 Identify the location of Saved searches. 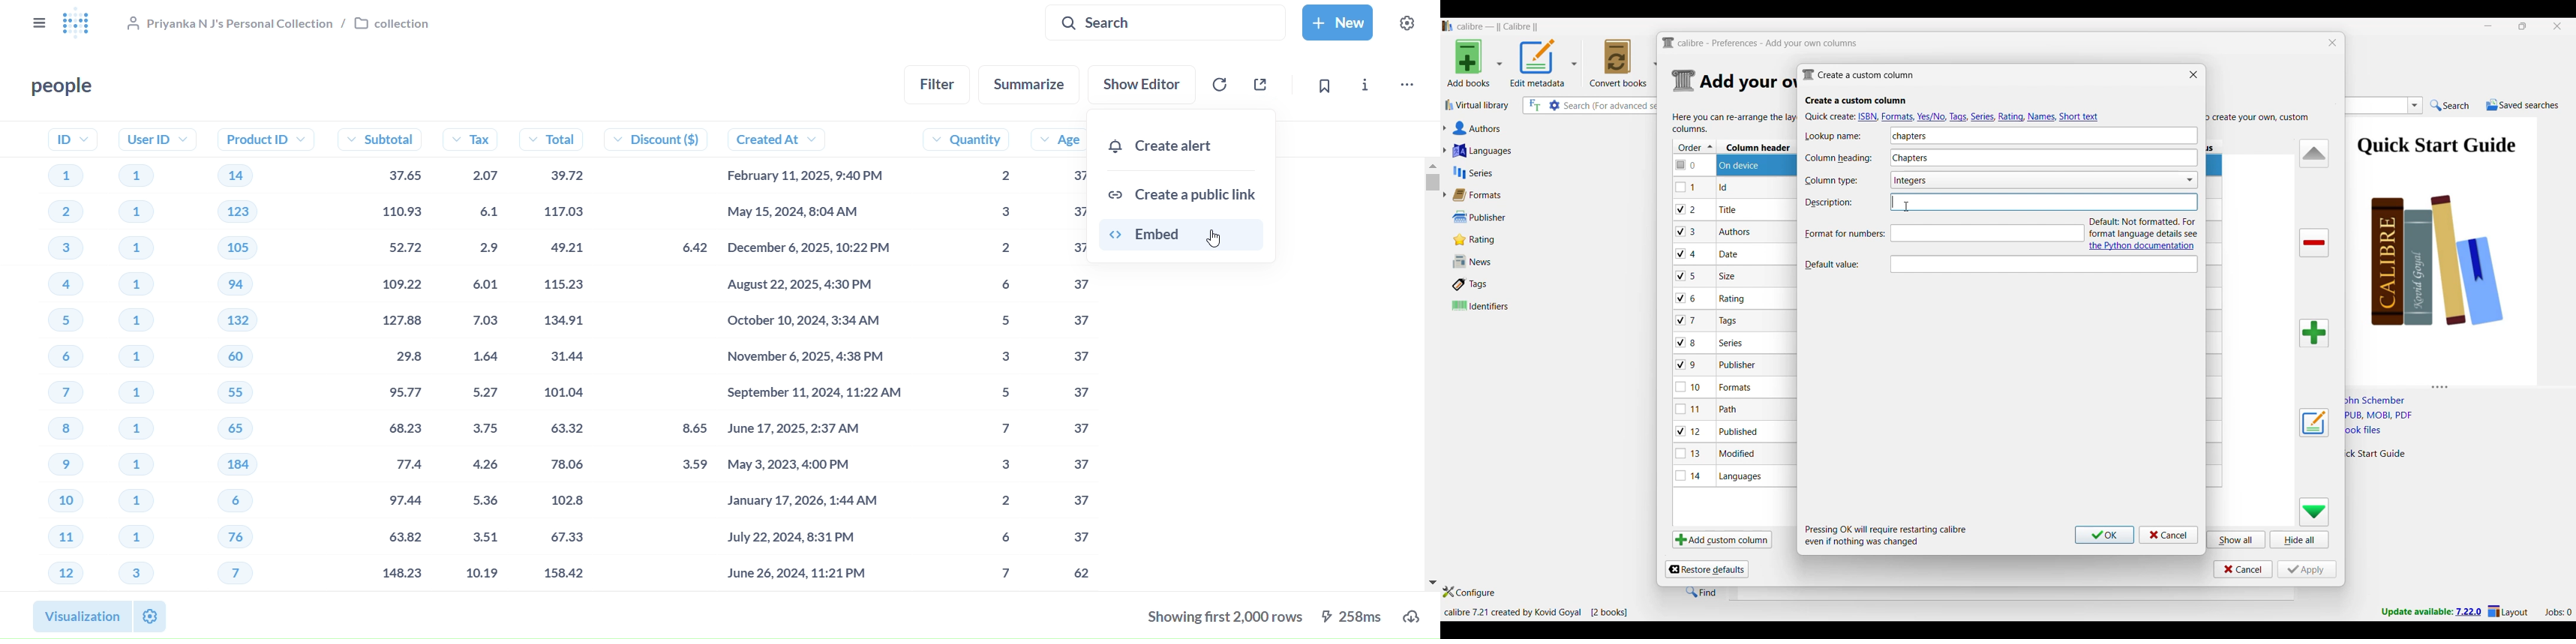
(2523, 105).